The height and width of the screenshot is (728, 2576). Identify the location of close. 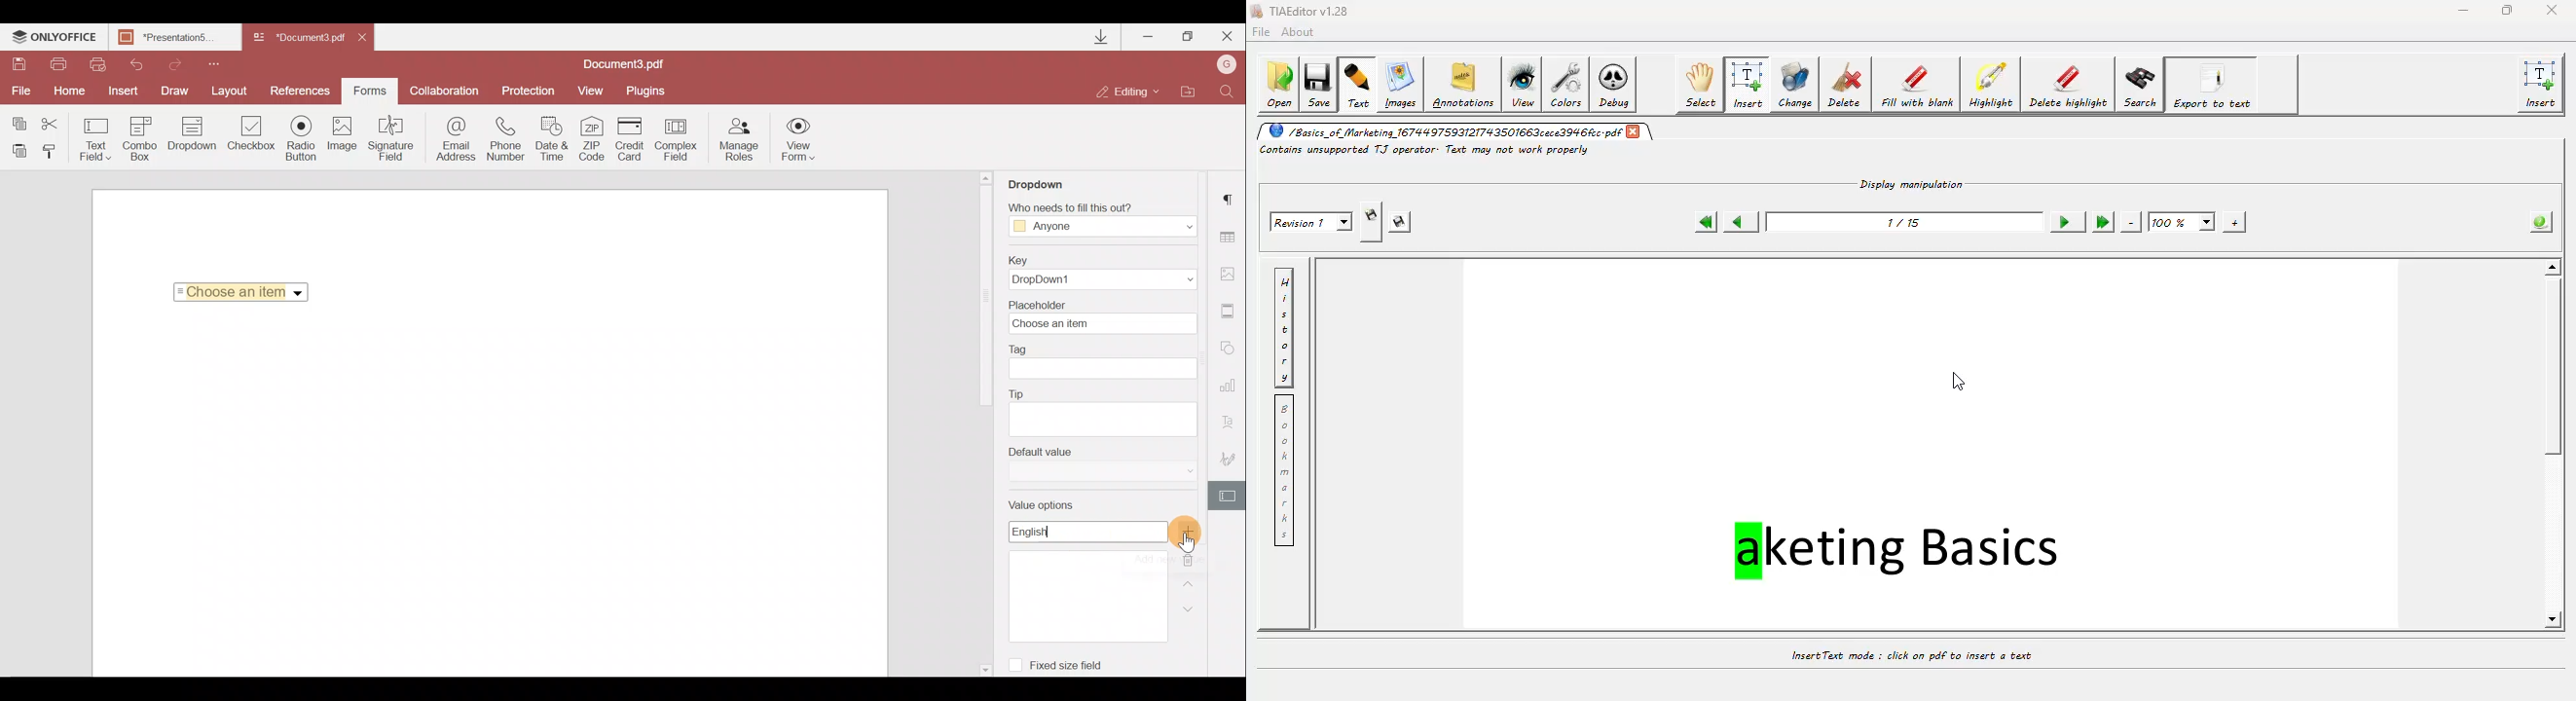
(1637, 132).